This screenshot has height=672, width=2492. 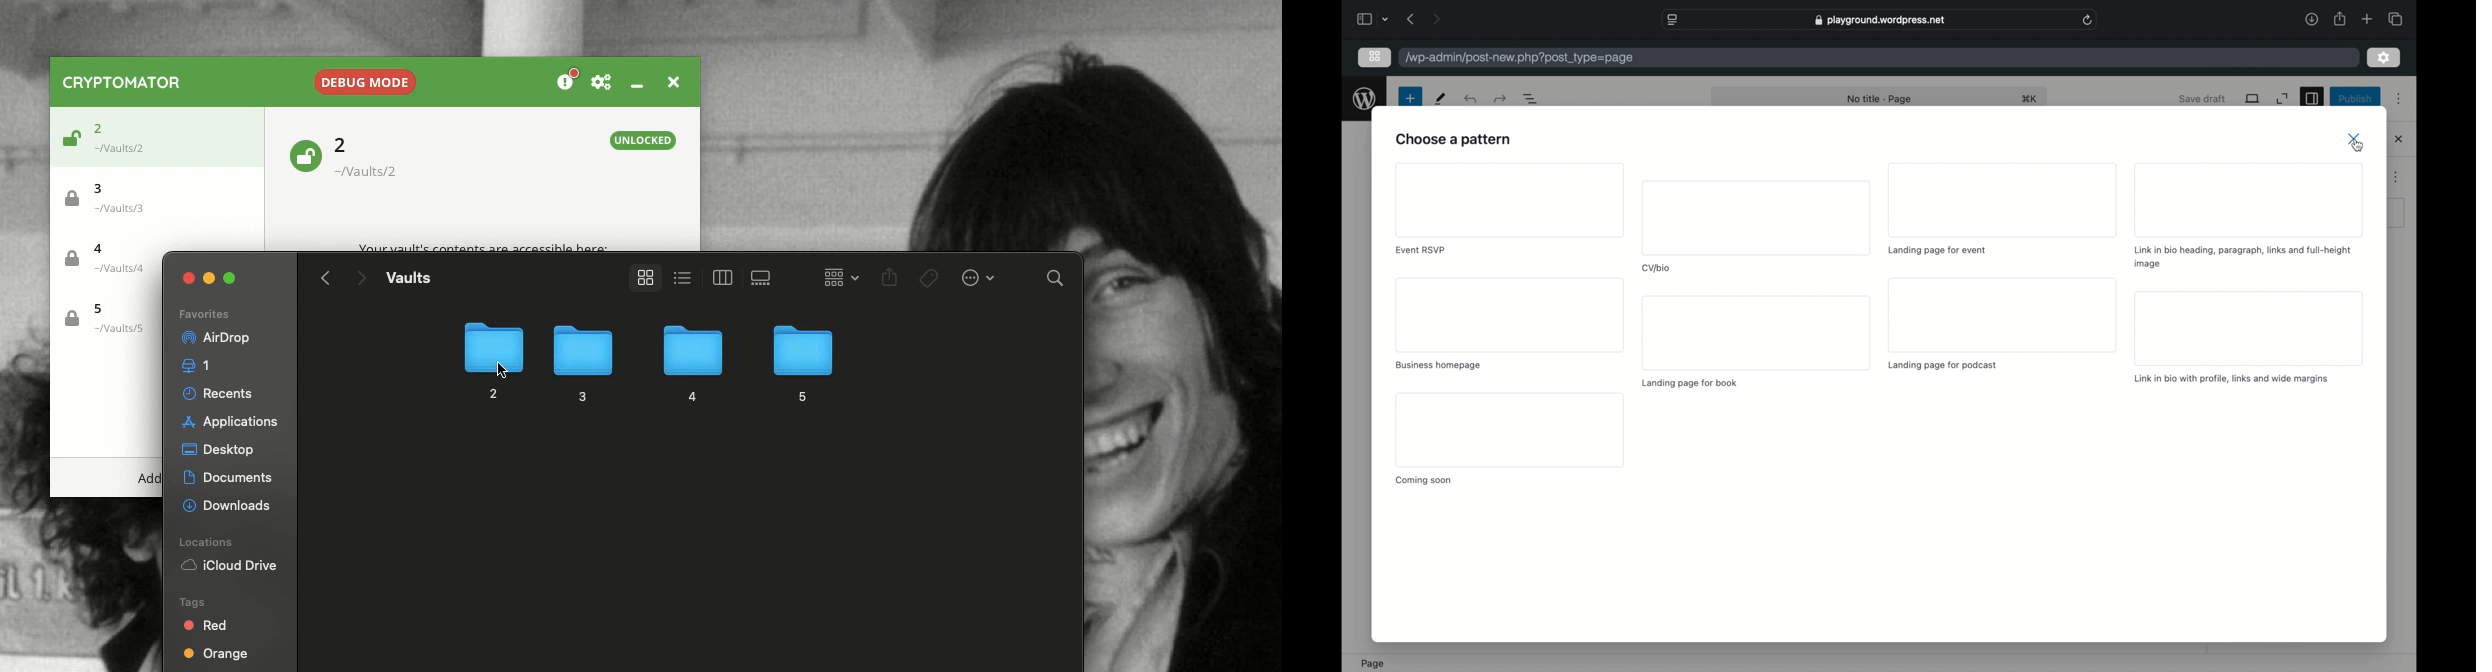 What do you see at coordinates (1471, 100) in the screenshot?
I see `redo` at bounding box center [1471, 100].